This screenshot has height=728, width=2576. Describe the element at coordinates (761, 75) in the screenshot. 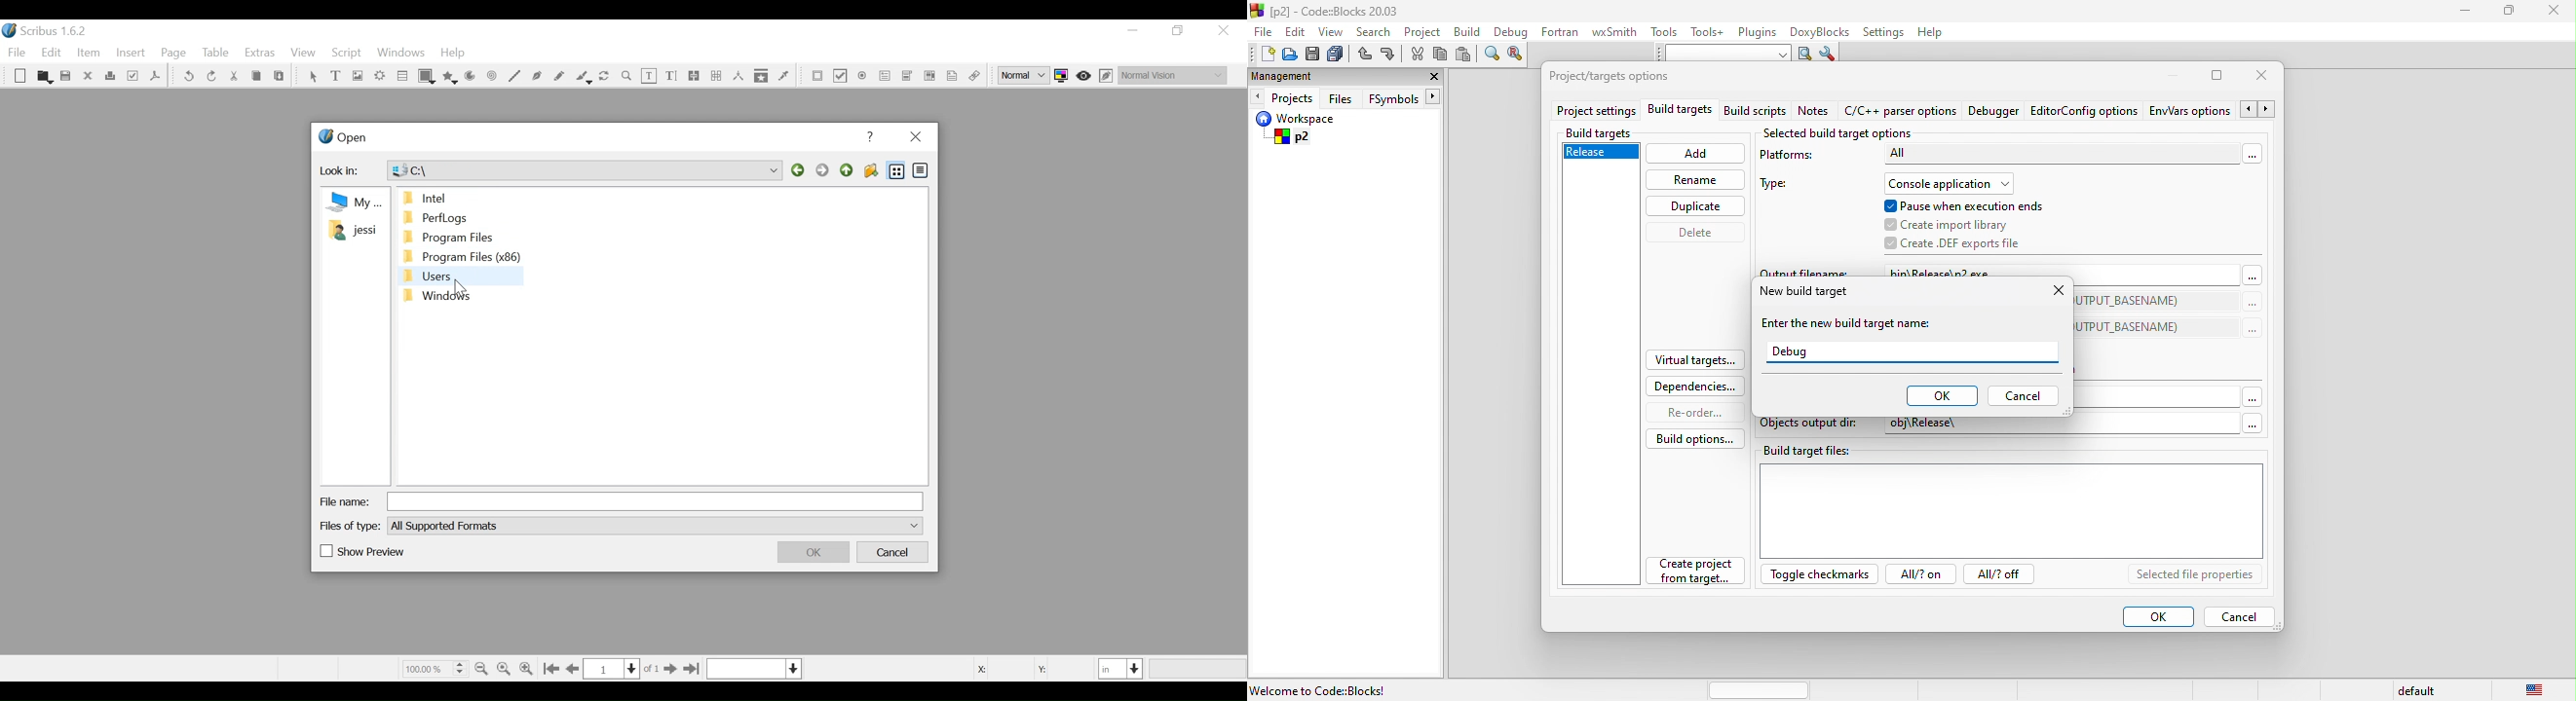

I see `Copy Item properties` at that location.